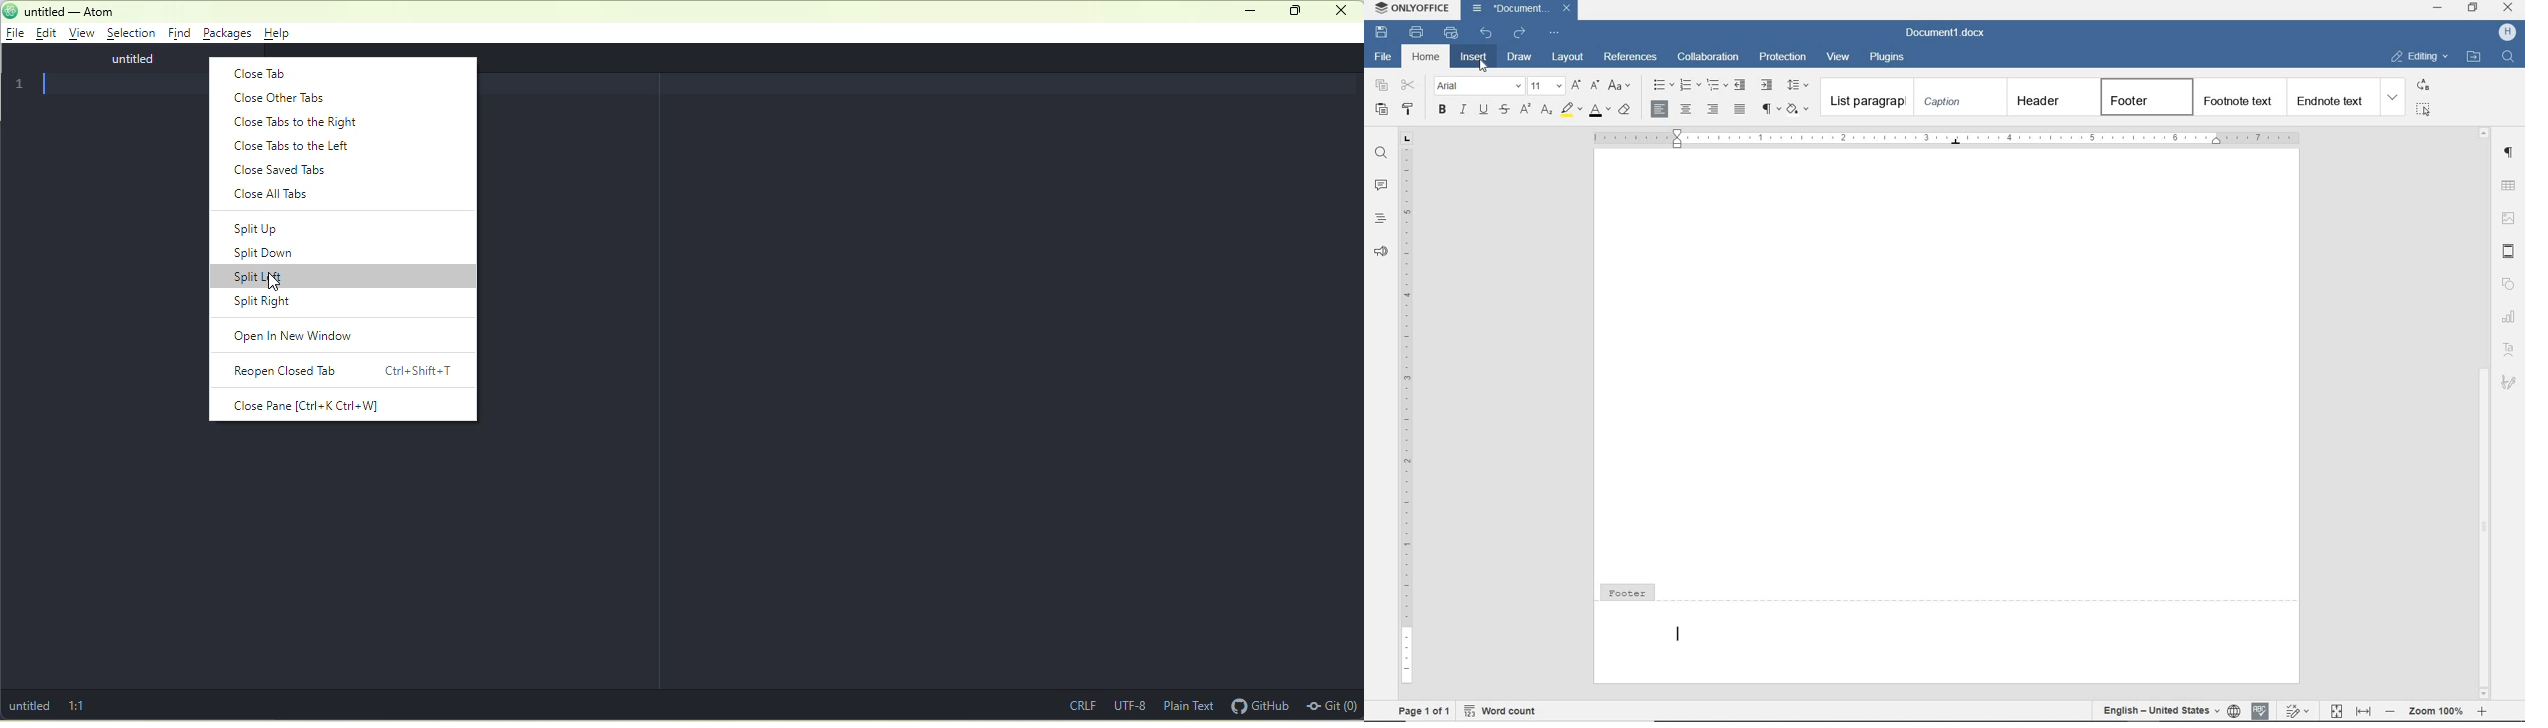 This screenshot has width=2548, height=728. What do you see at coordinates (2484, 712) in the screenshot?
I see `zoom in` at bounding box center [2484, 712].